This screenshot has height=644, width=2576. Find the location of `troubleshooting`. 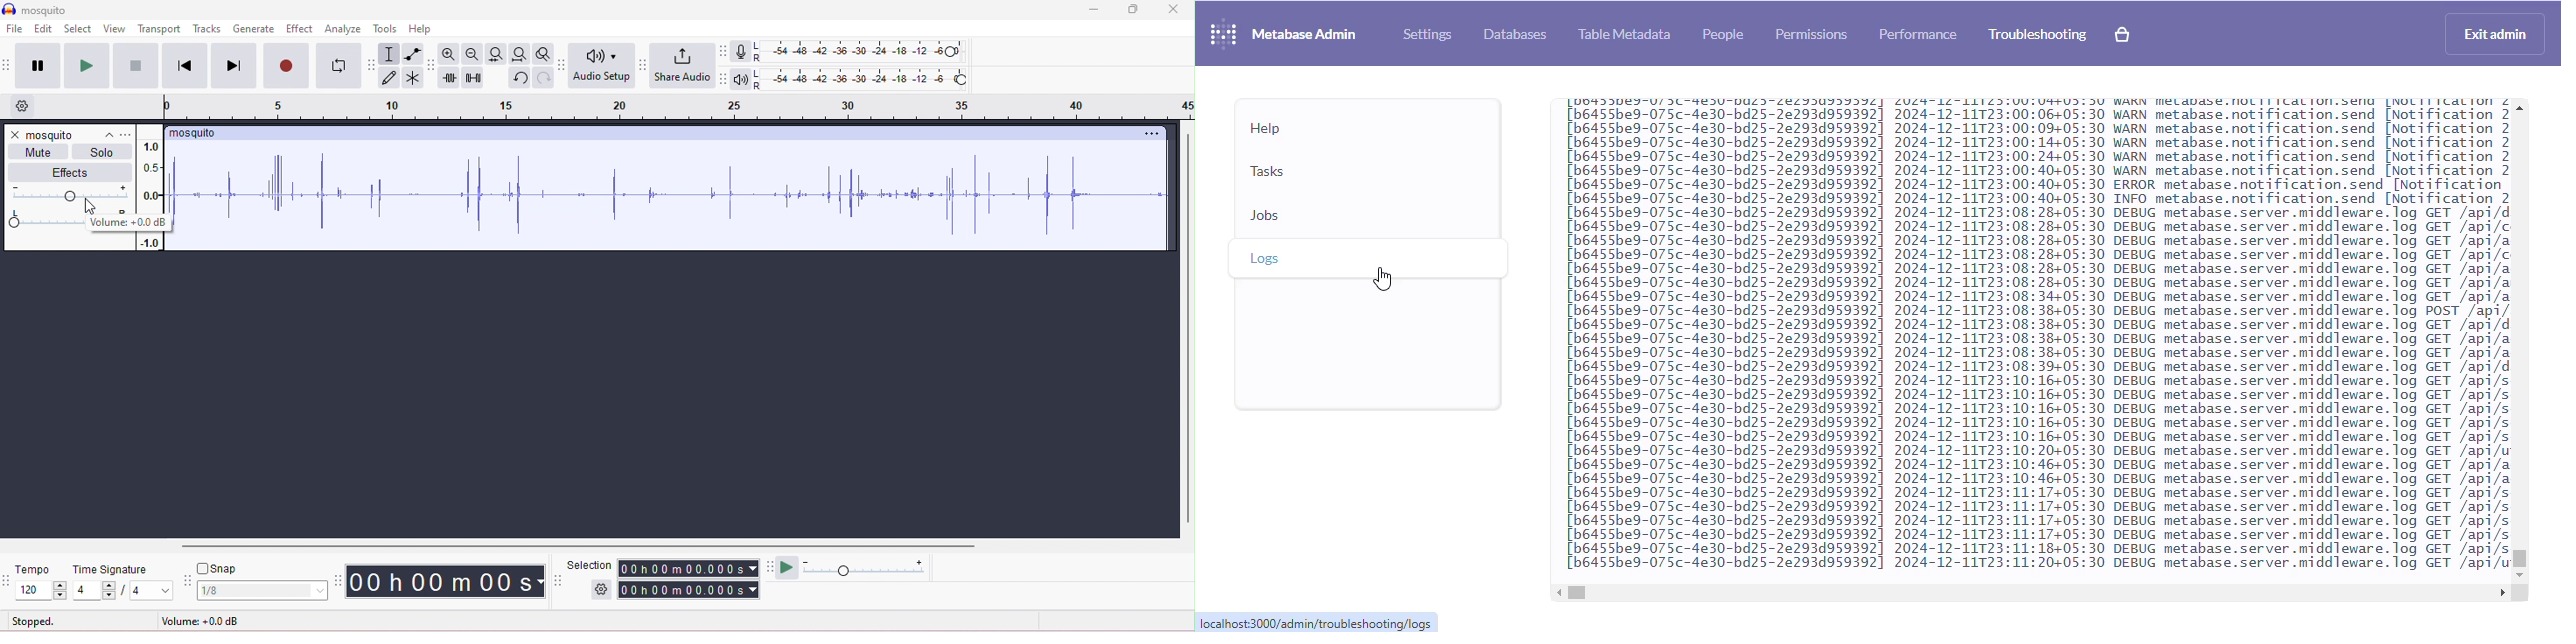

troubleshooting is located at coordinates (2038, 35).